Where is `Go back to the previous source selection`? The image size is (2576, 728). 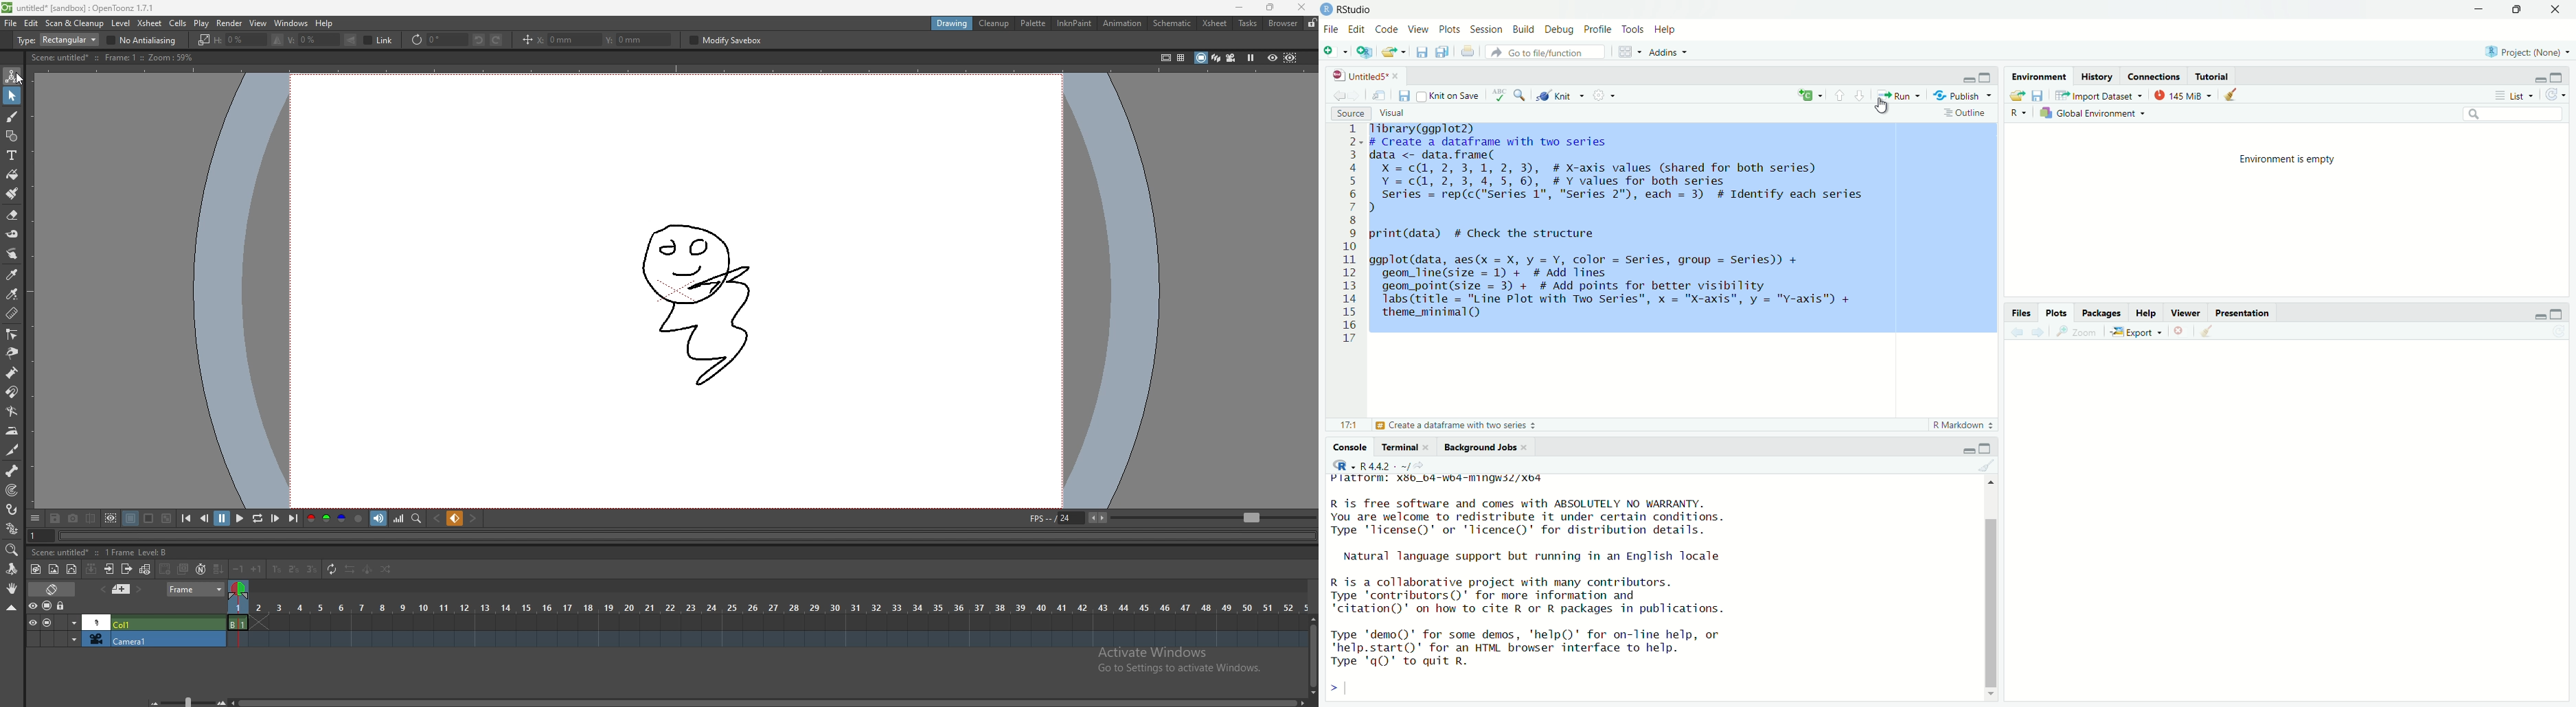 Go back to the previous source selection is located at coordinates (1338, 94).